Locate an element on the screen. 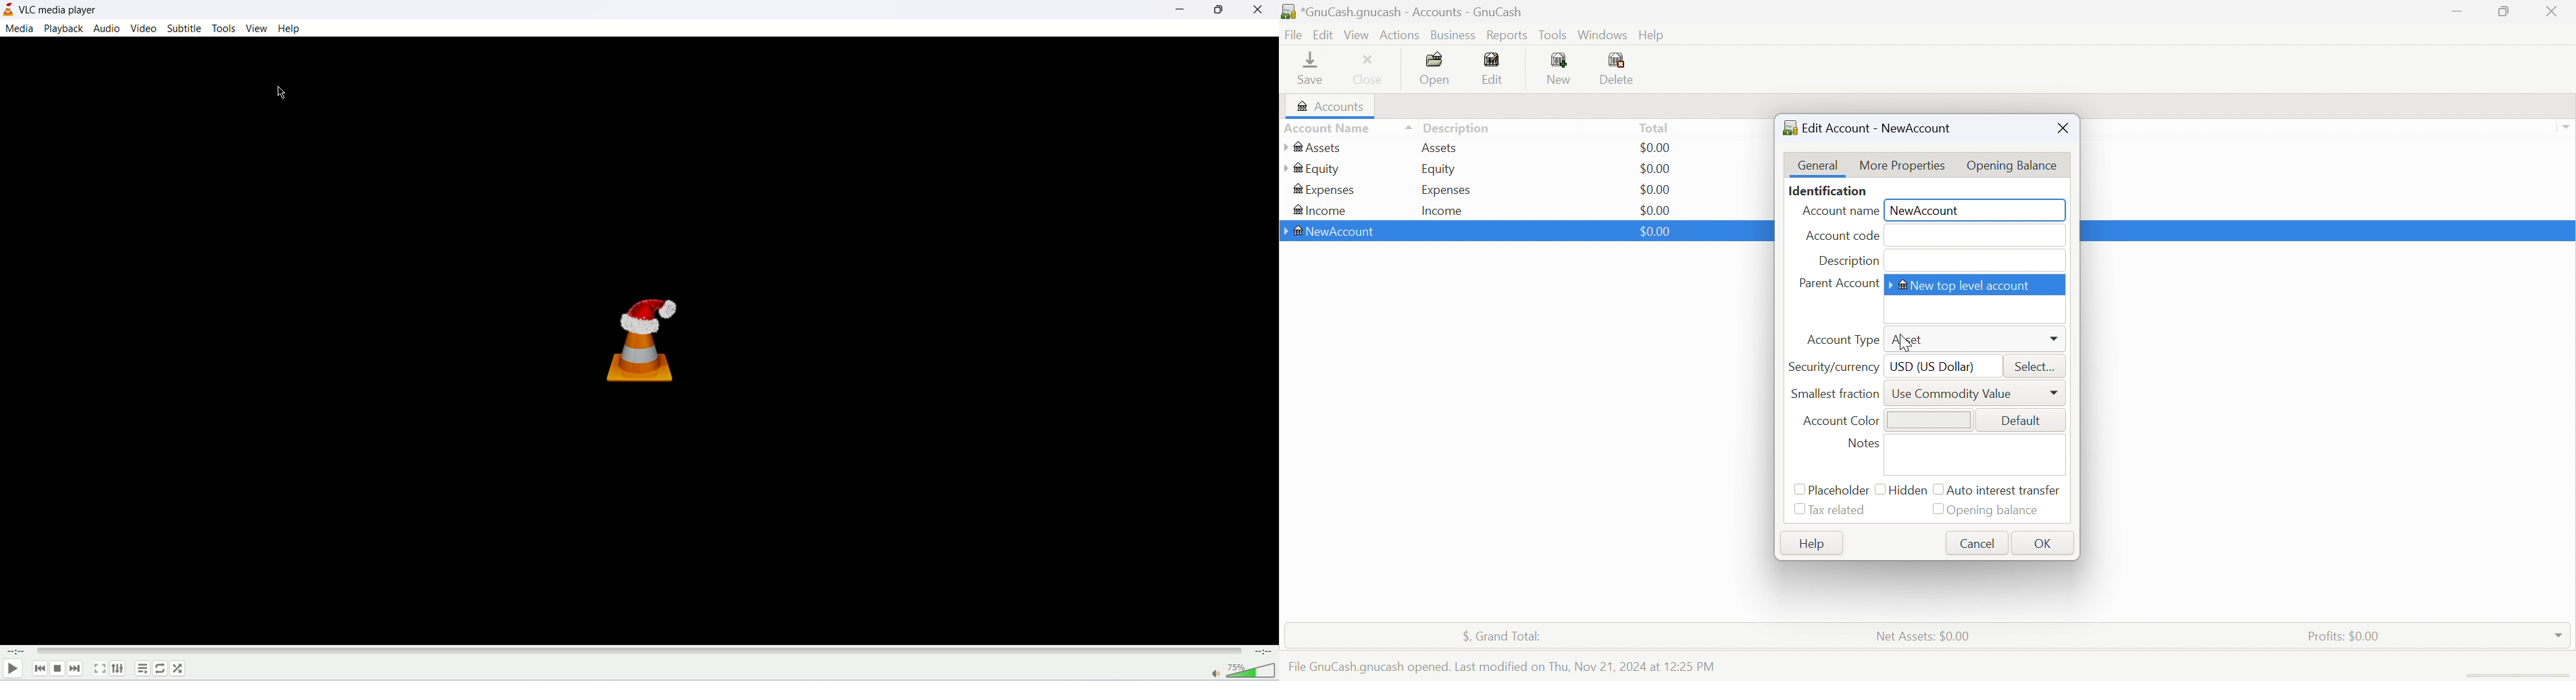 The width and height of the screenshot is (2576, 700). Delete is located at coordinates (1621, 70).